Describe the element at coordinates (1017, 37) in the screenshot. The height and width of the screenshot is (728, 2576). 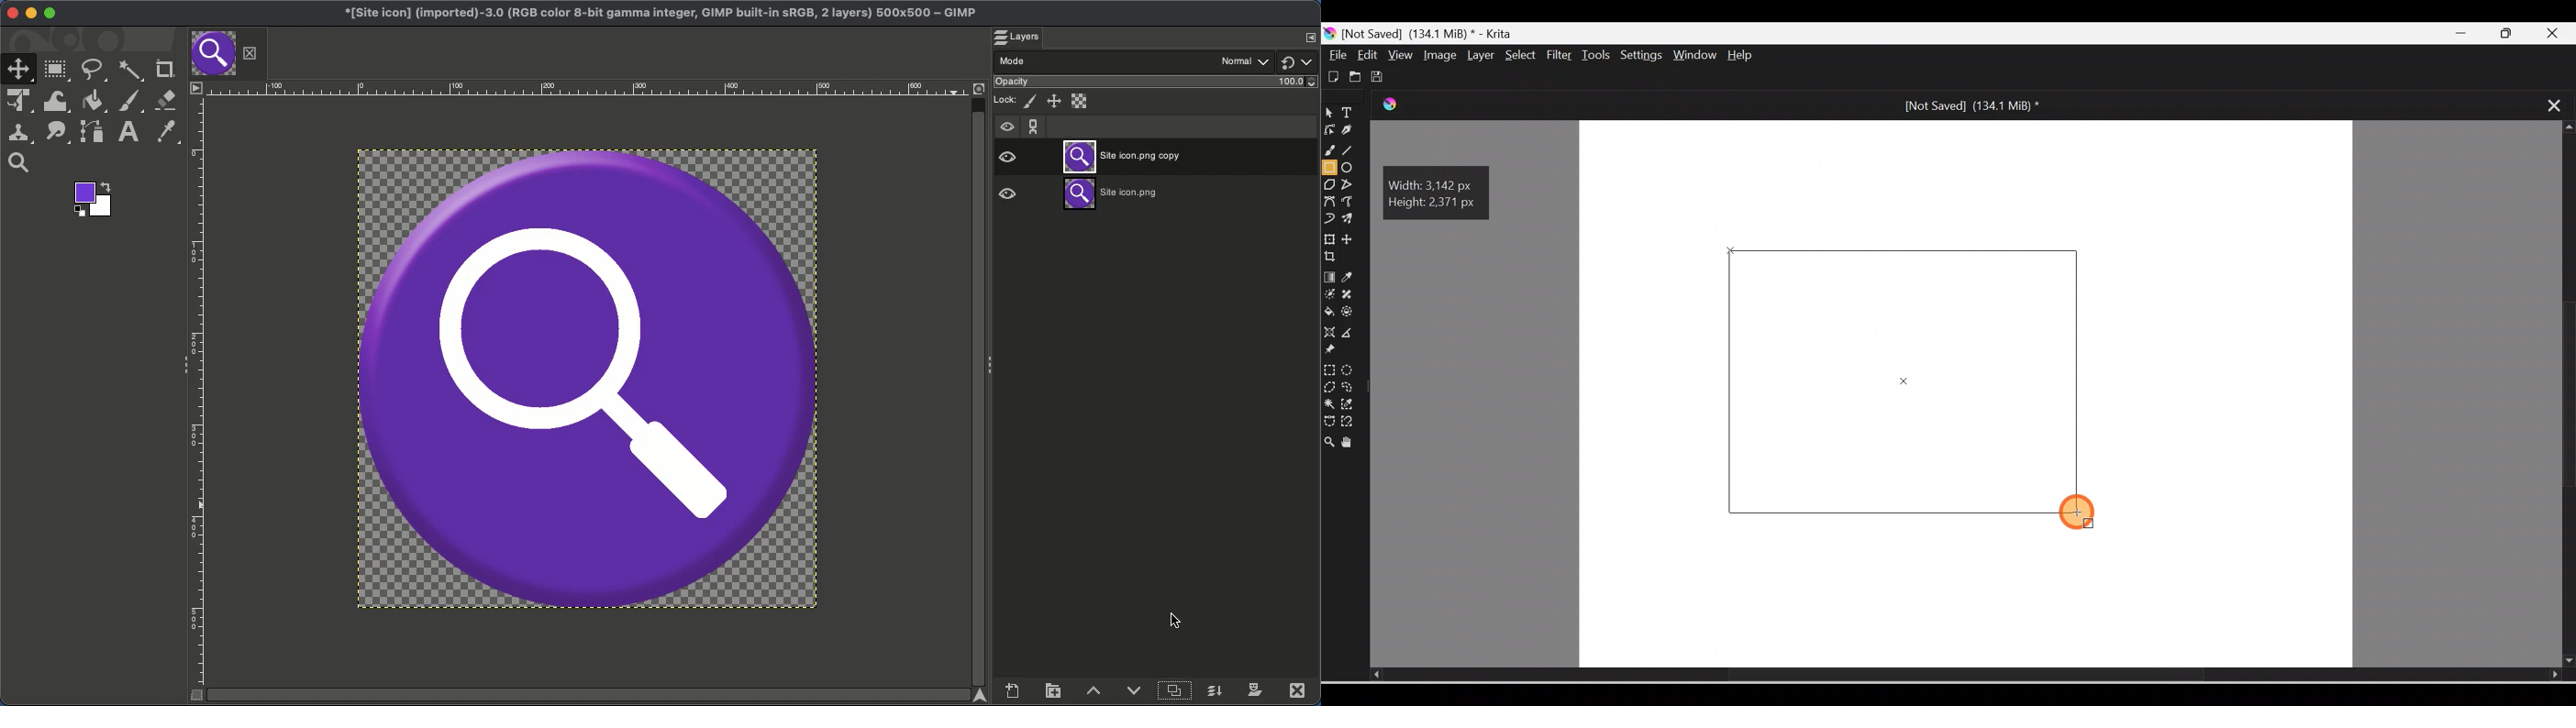
I see `Layers` at that location.